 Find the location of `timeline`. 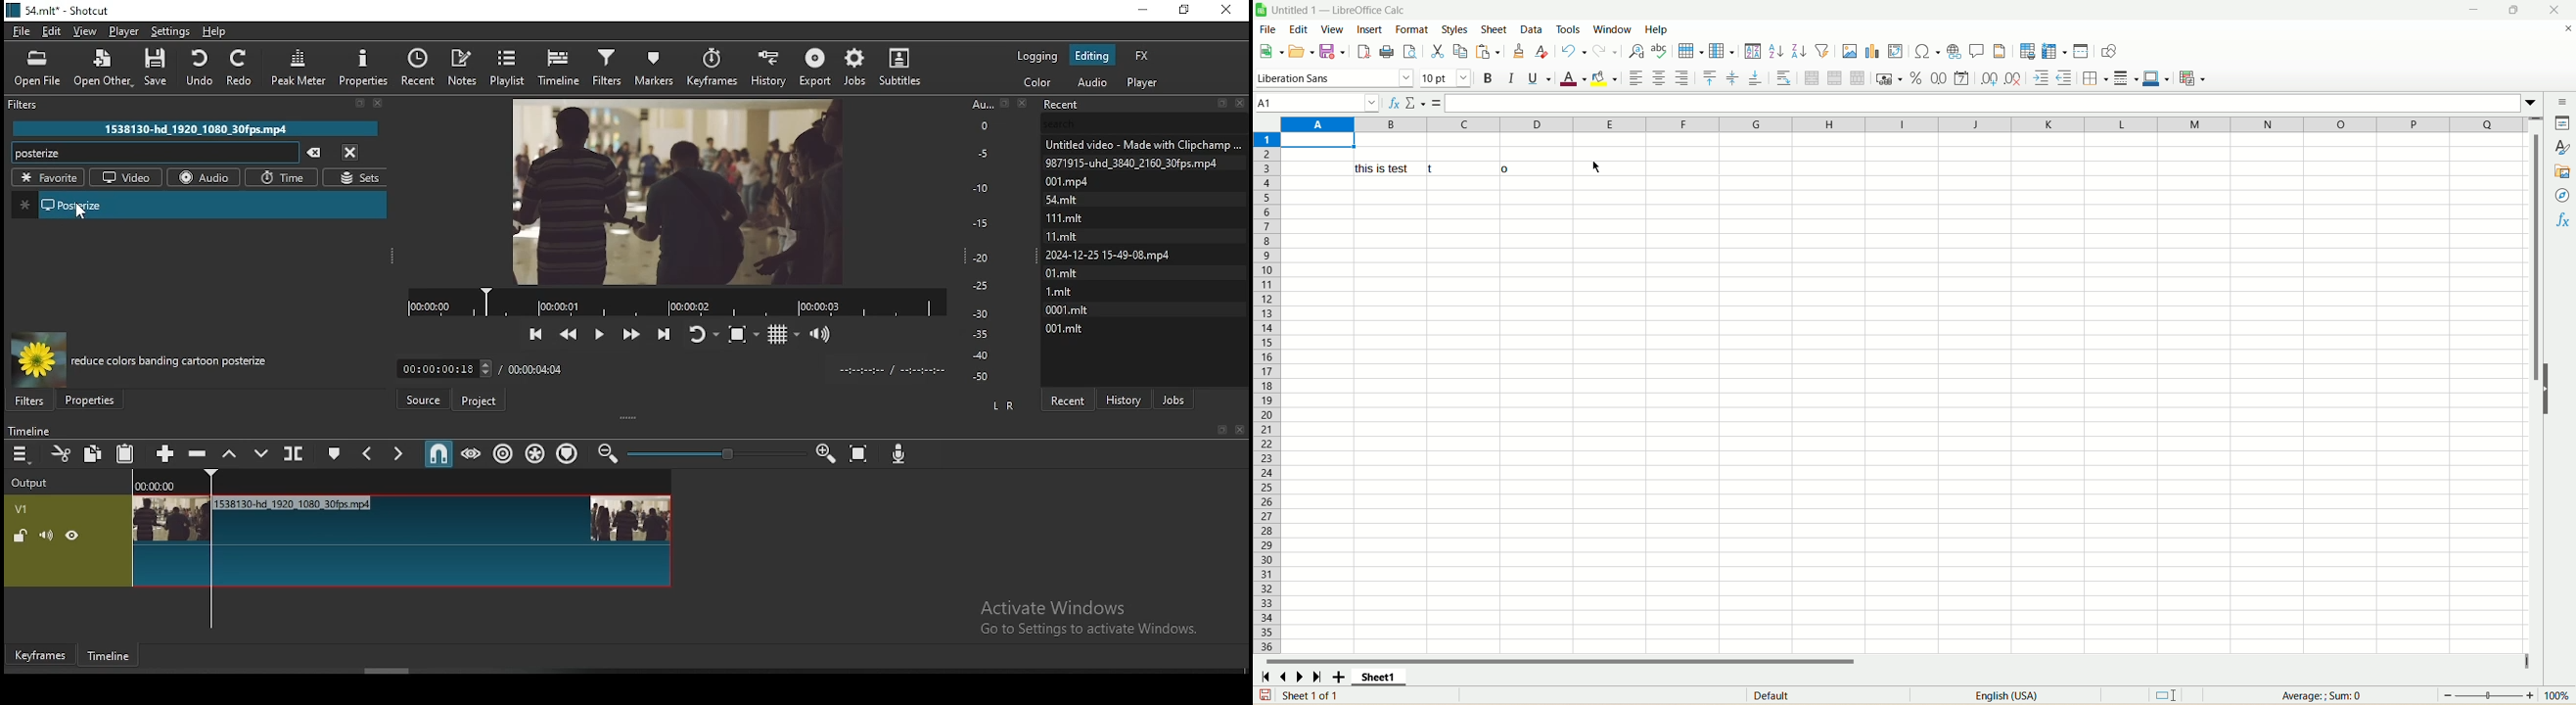

timeline is located at coordinates (113, 658).